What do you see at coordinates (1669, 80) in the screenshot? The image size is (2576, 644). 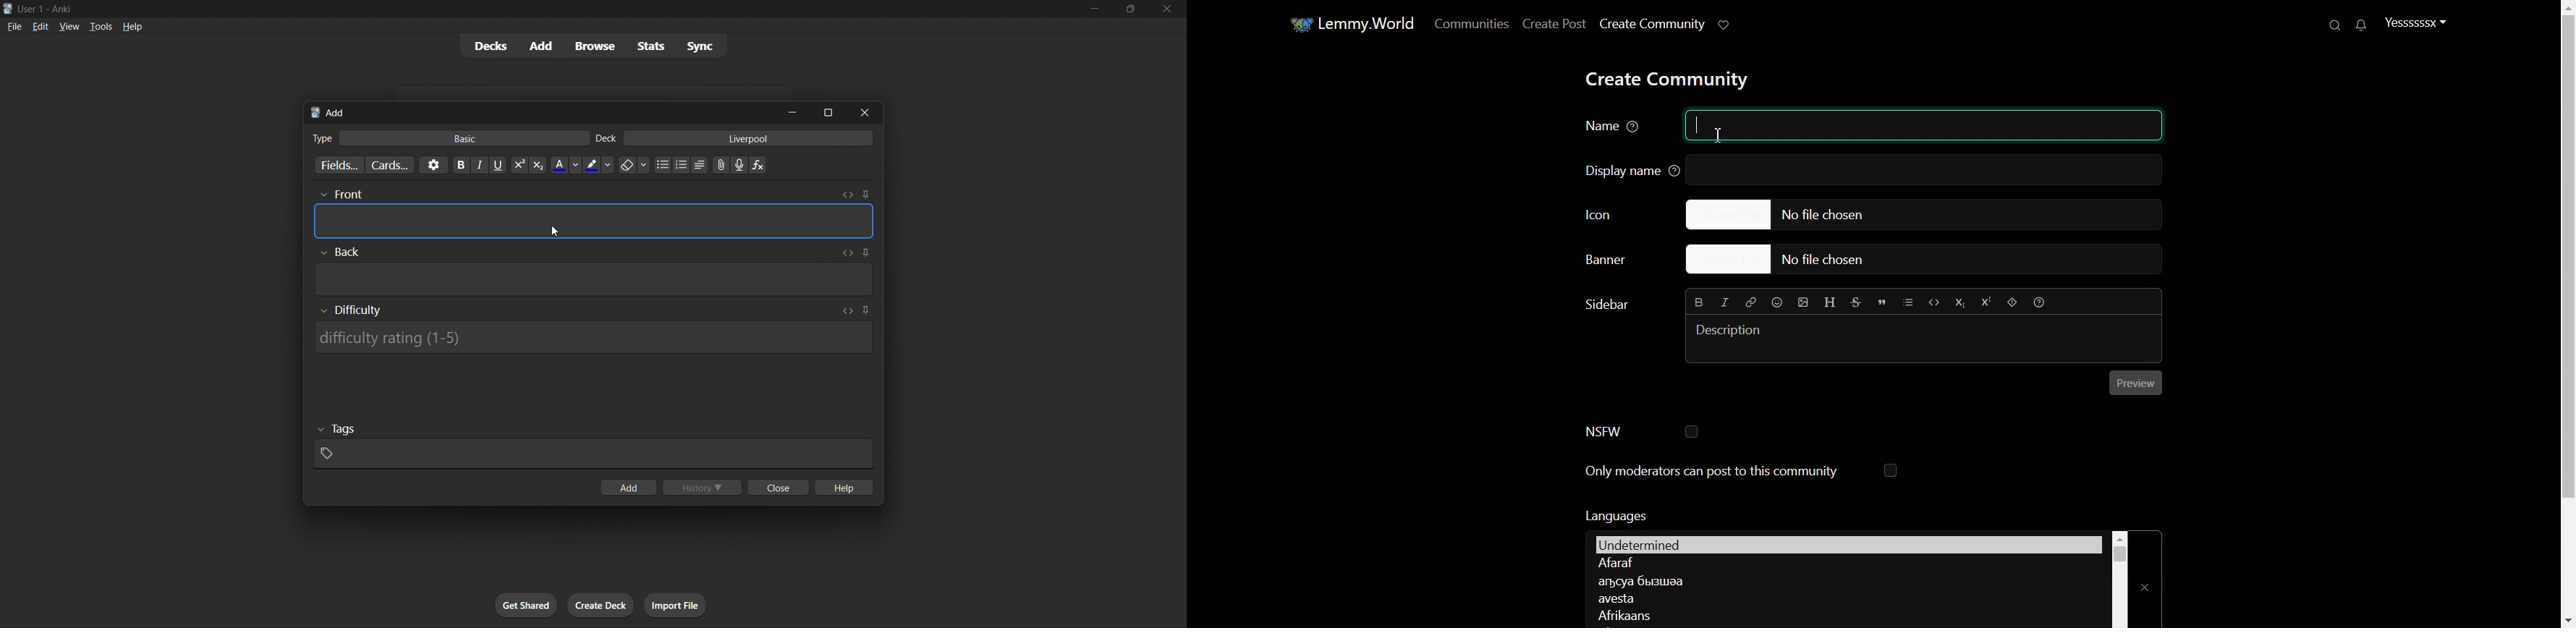 I see `` at bounding box center [1669, 80].